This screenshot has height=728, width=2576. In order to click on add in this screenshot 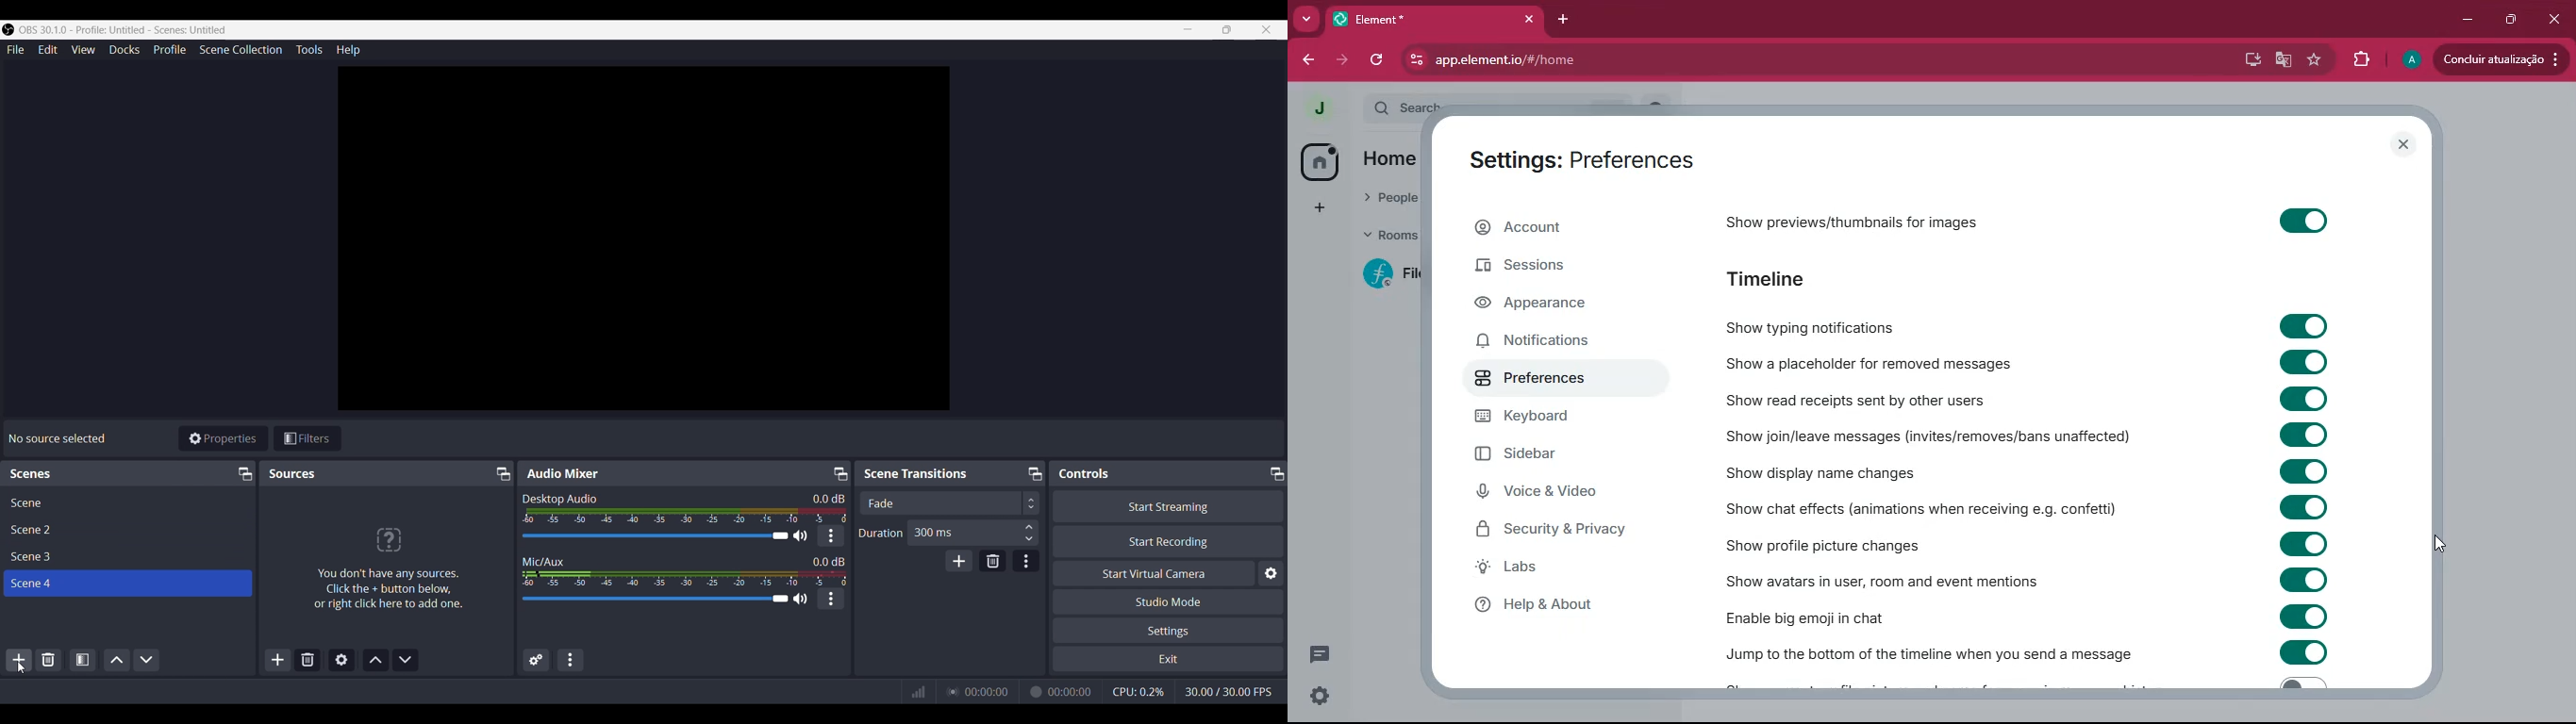, I will do `click(1321, 206)`.